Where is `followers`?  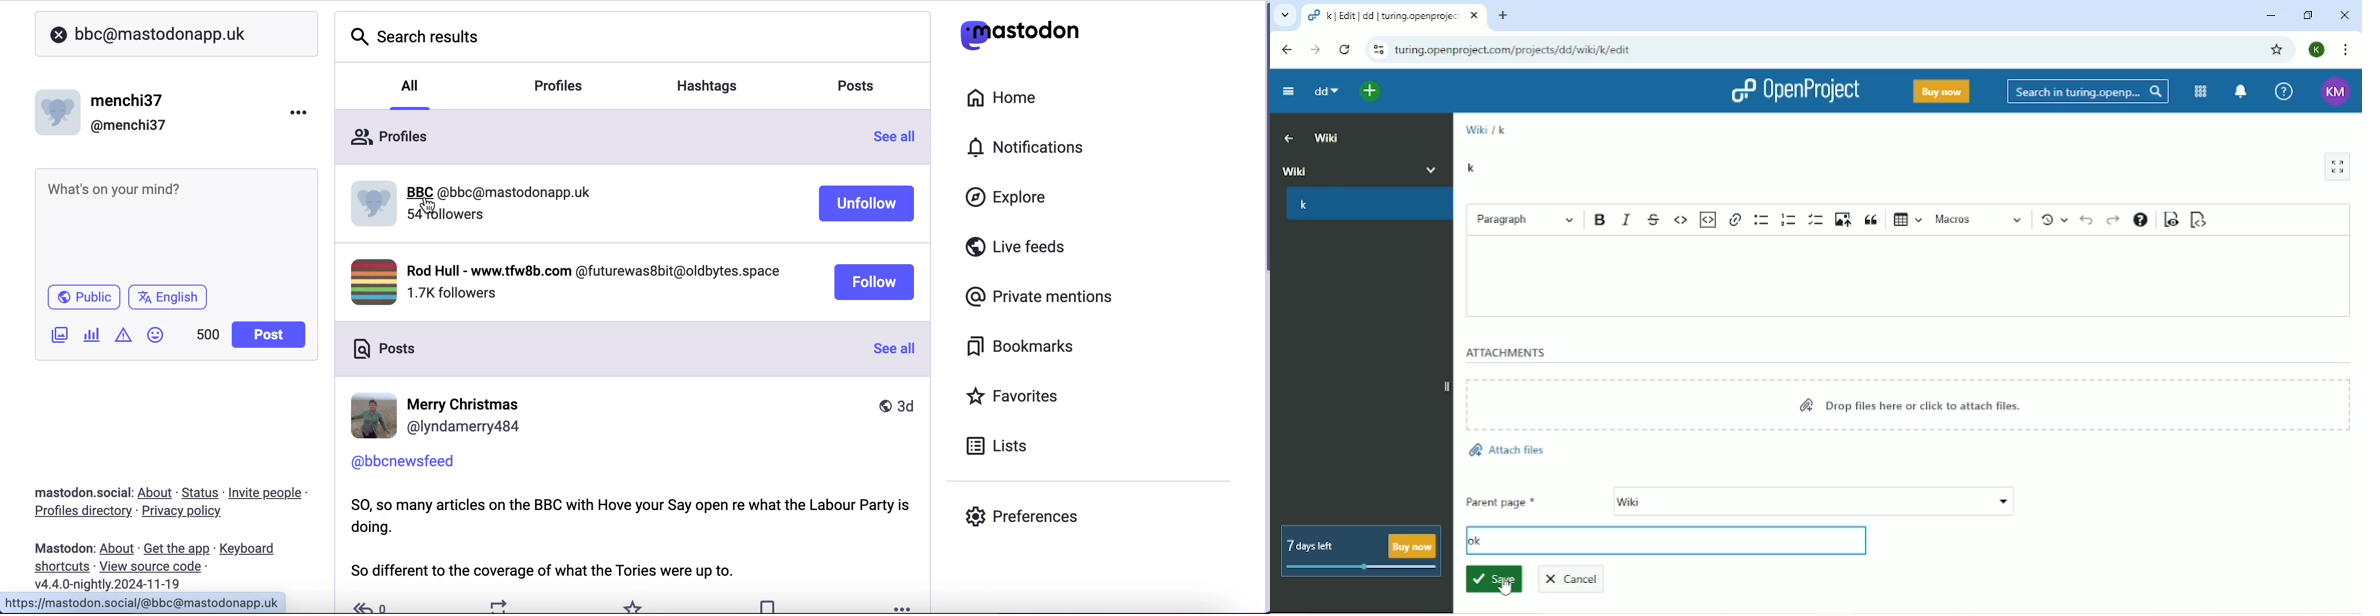 followers is located at coordinates (445, 217).